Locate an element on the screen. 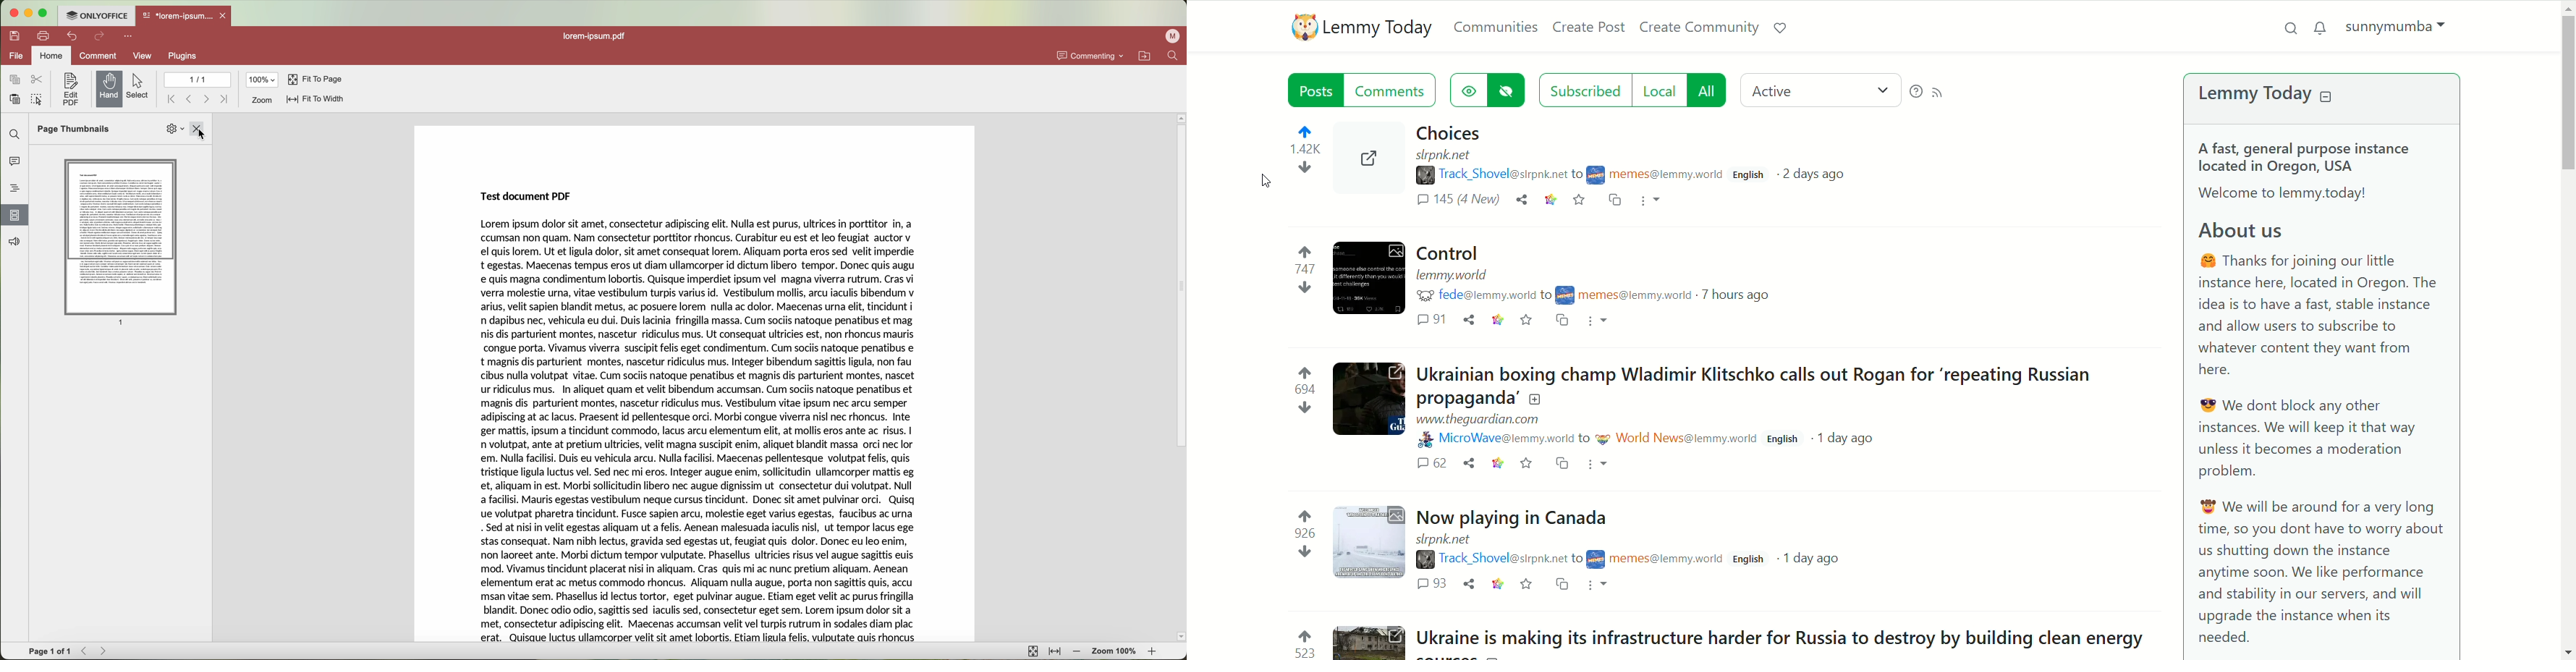  support lemmy is located at coordinates (1779, 30).